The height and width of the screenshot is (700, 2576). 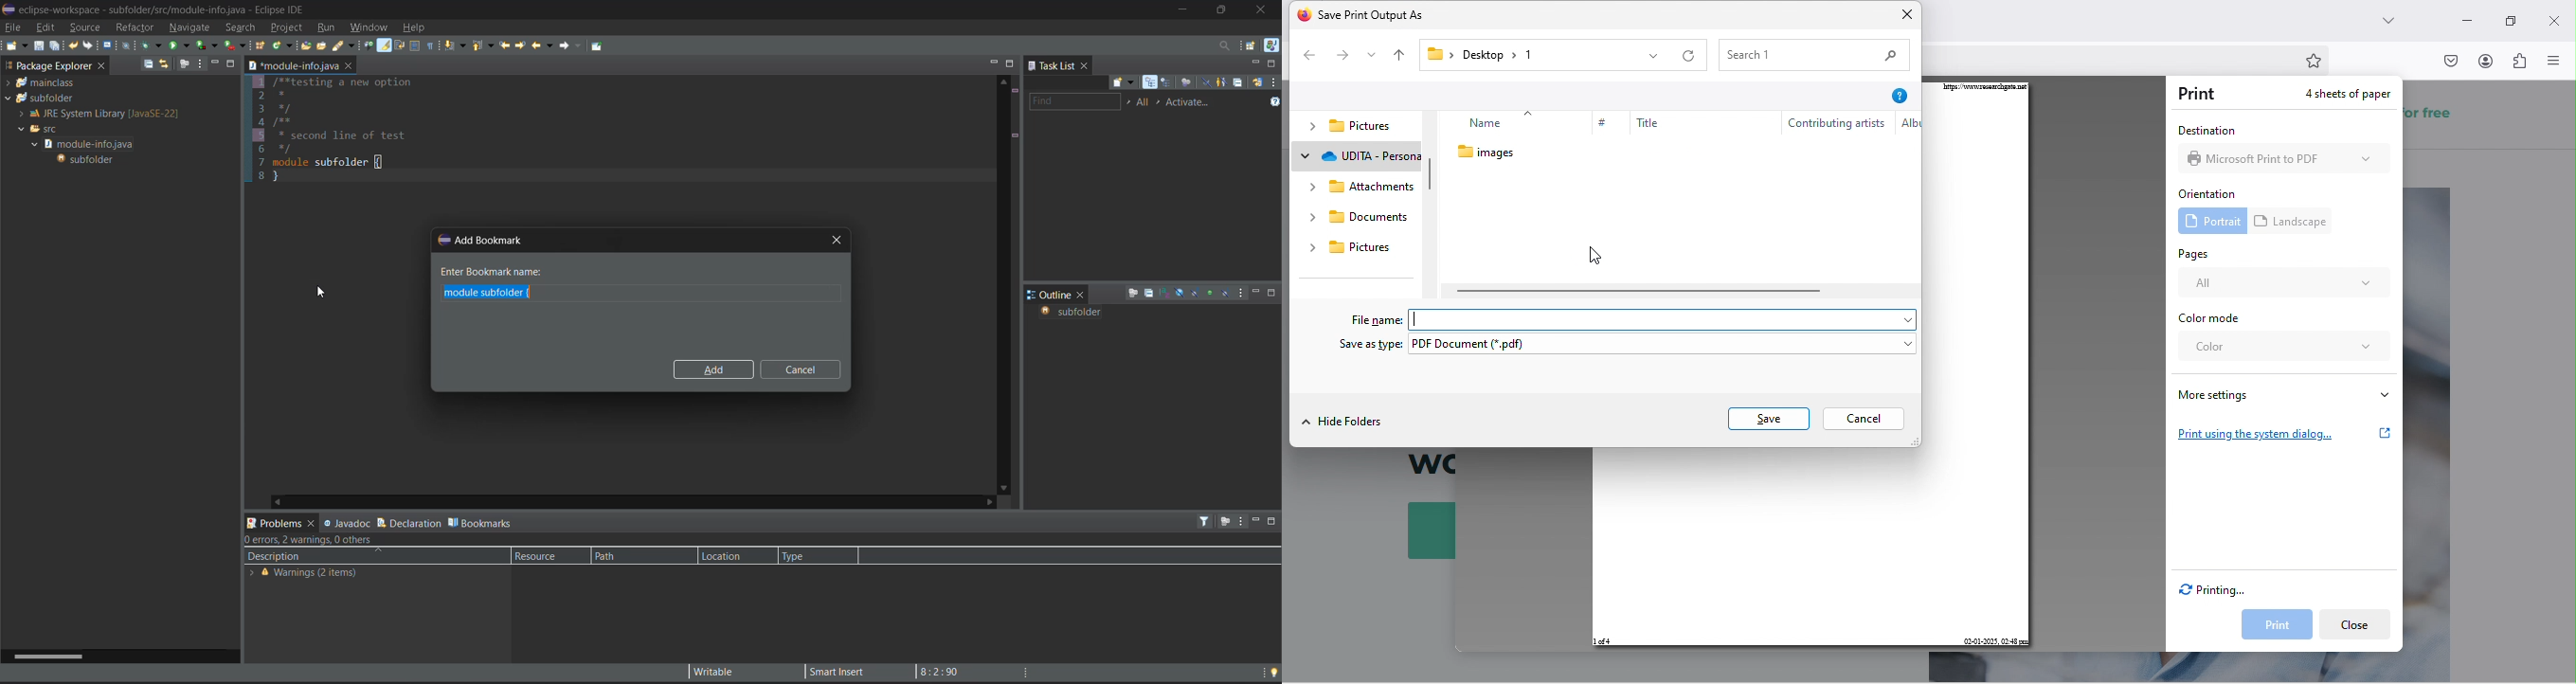 What do you see at coordinates (2283, 394) in the screenshot?
I see `more settings` at bounding box center [2283, 394].